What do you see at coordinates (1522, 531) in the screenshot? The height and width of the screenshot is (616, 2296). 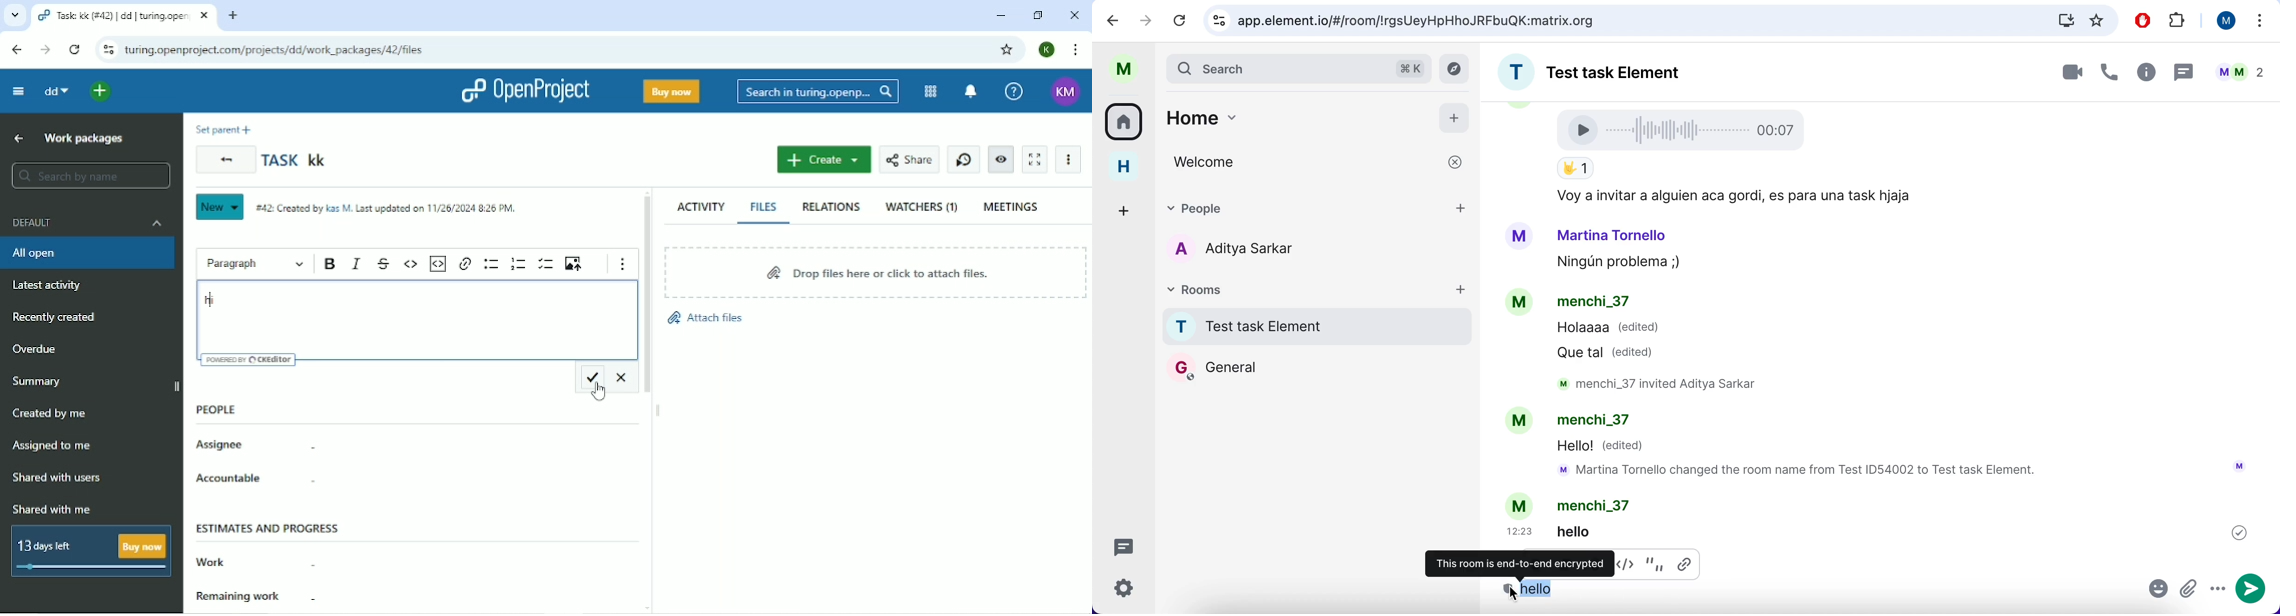 I see `12:23` at bounding box center [1522, 531].